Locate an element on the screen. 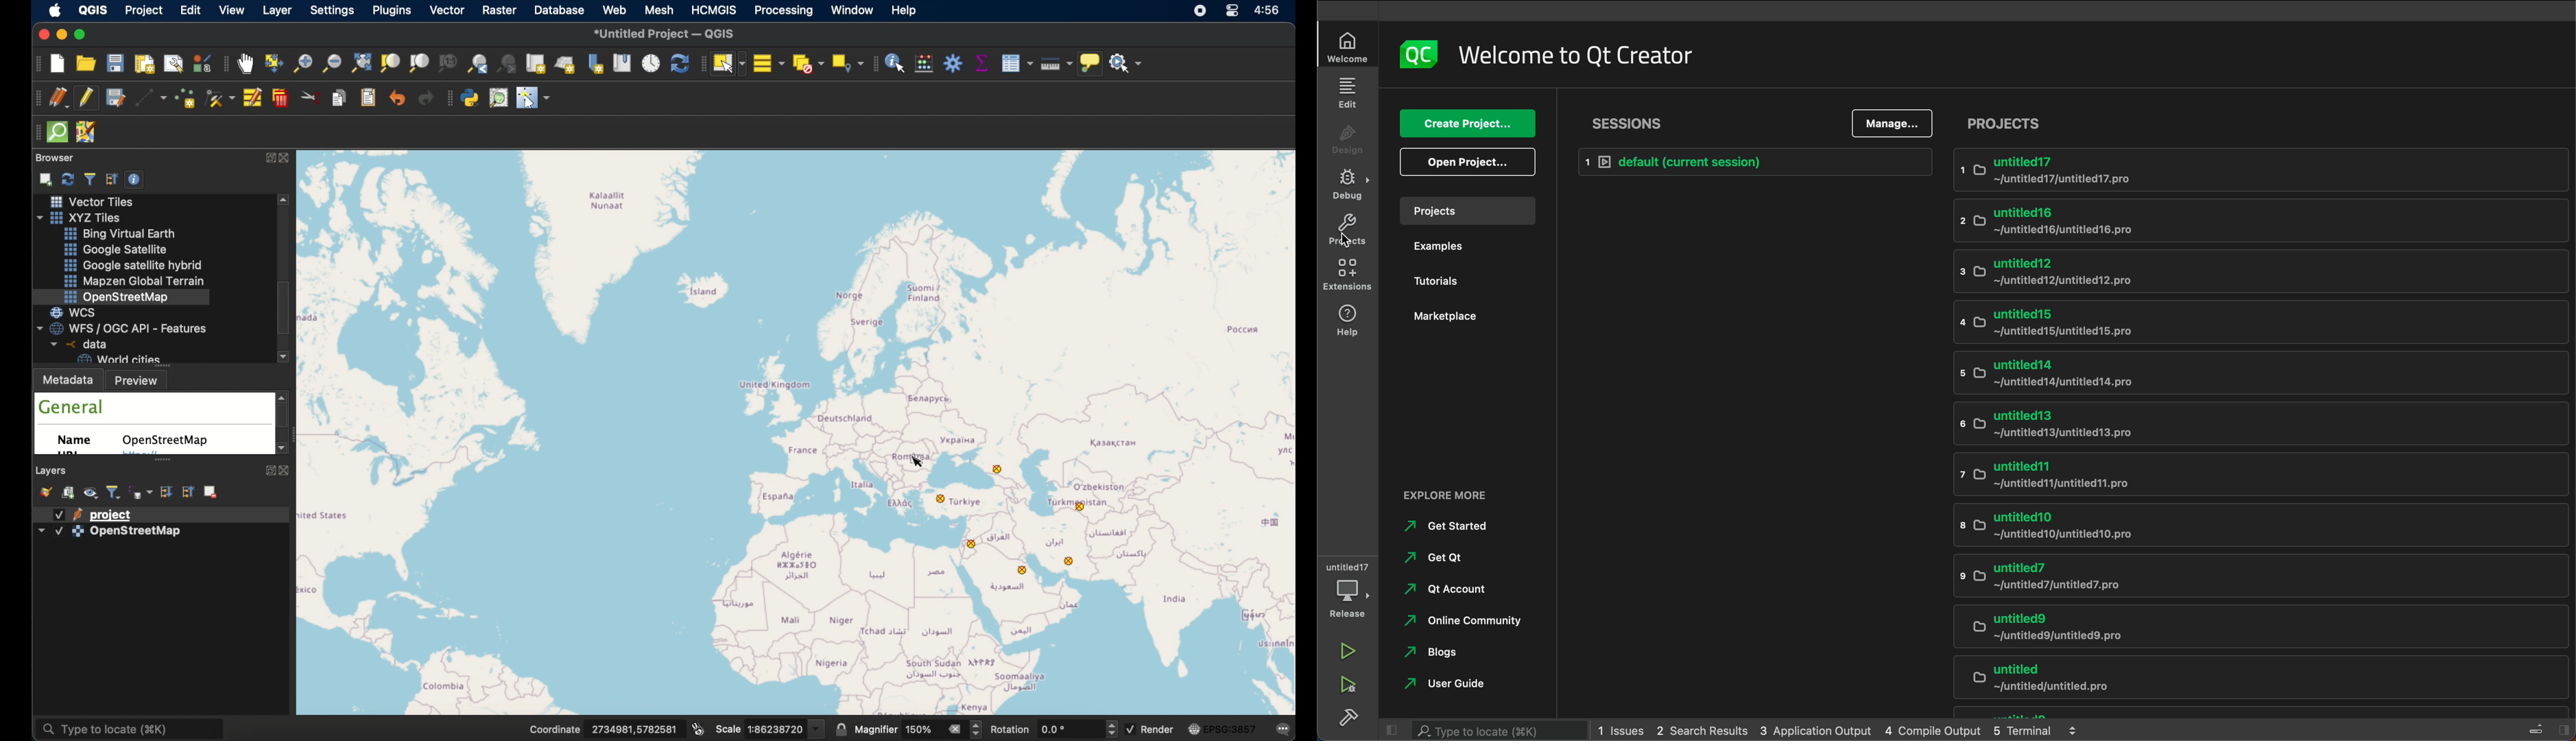  welcome is located at coordinates (1579, 56).